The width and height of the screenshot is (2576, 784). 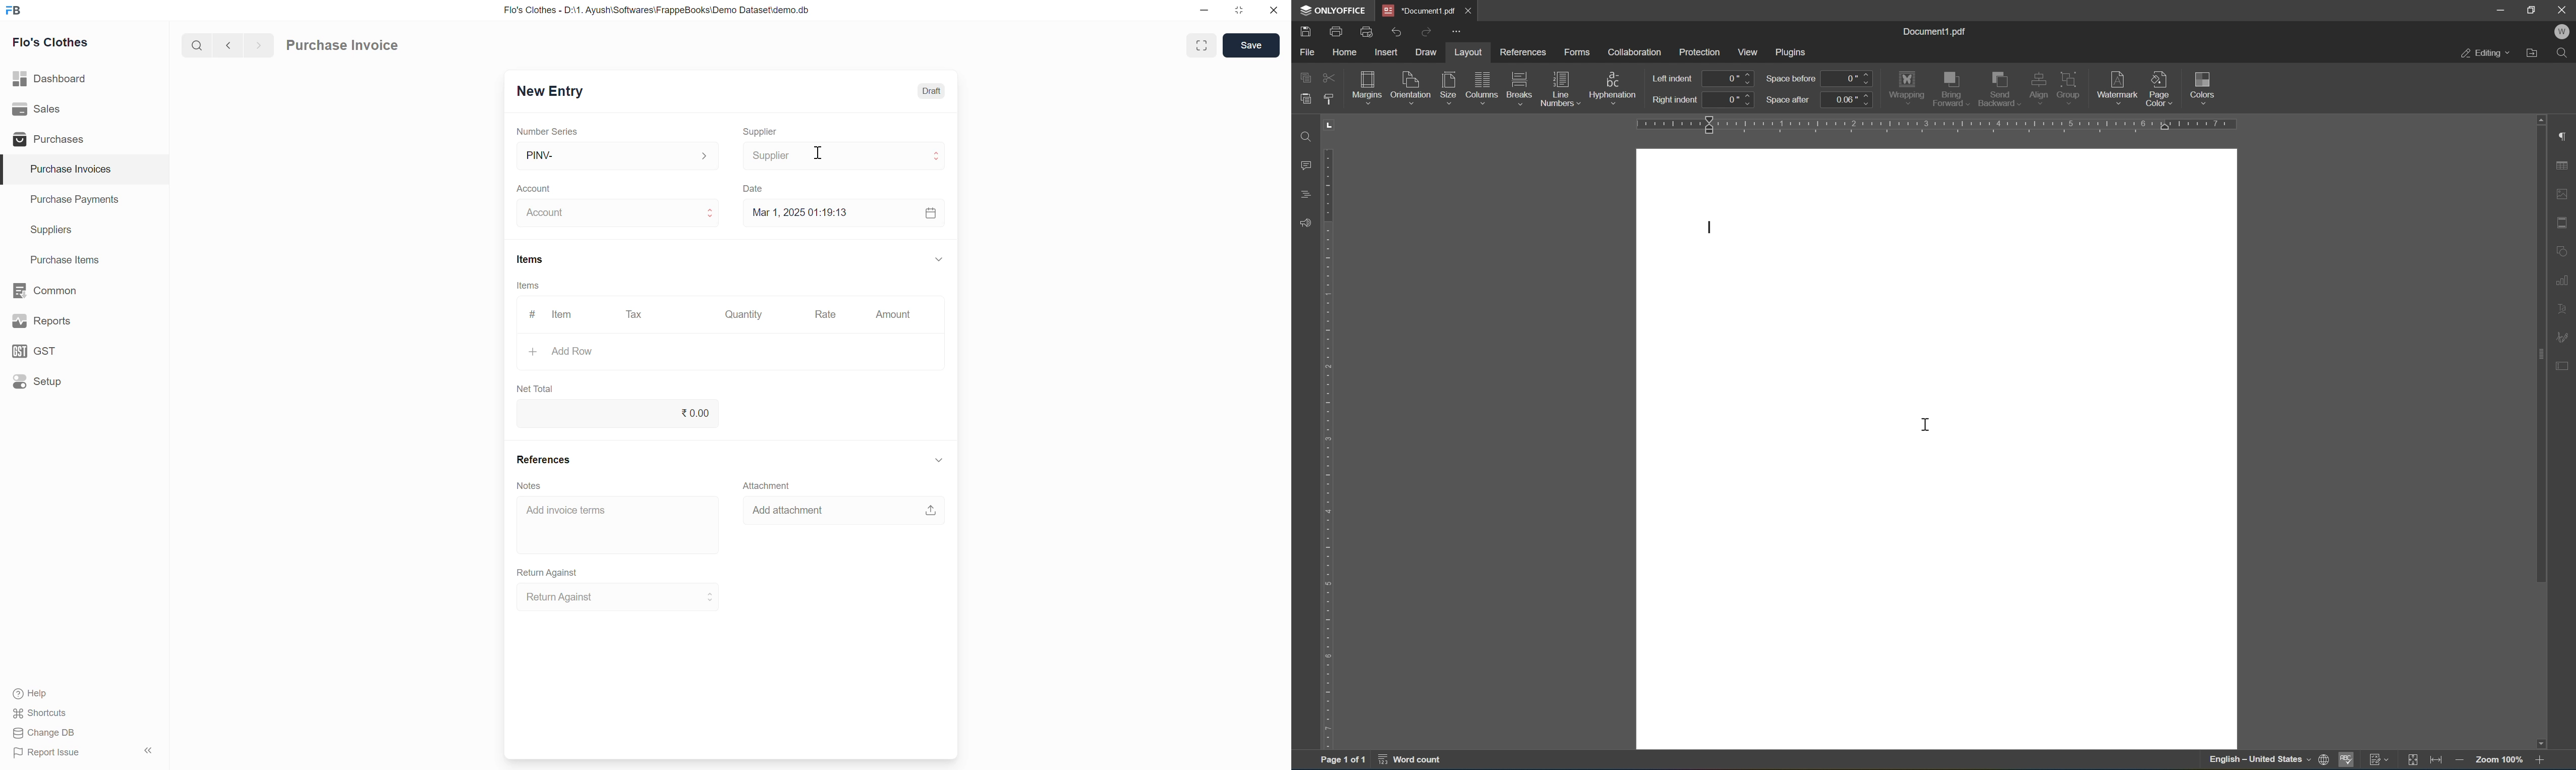 I want to click on Toggle between form and full width, so click(x=1200, y=45).